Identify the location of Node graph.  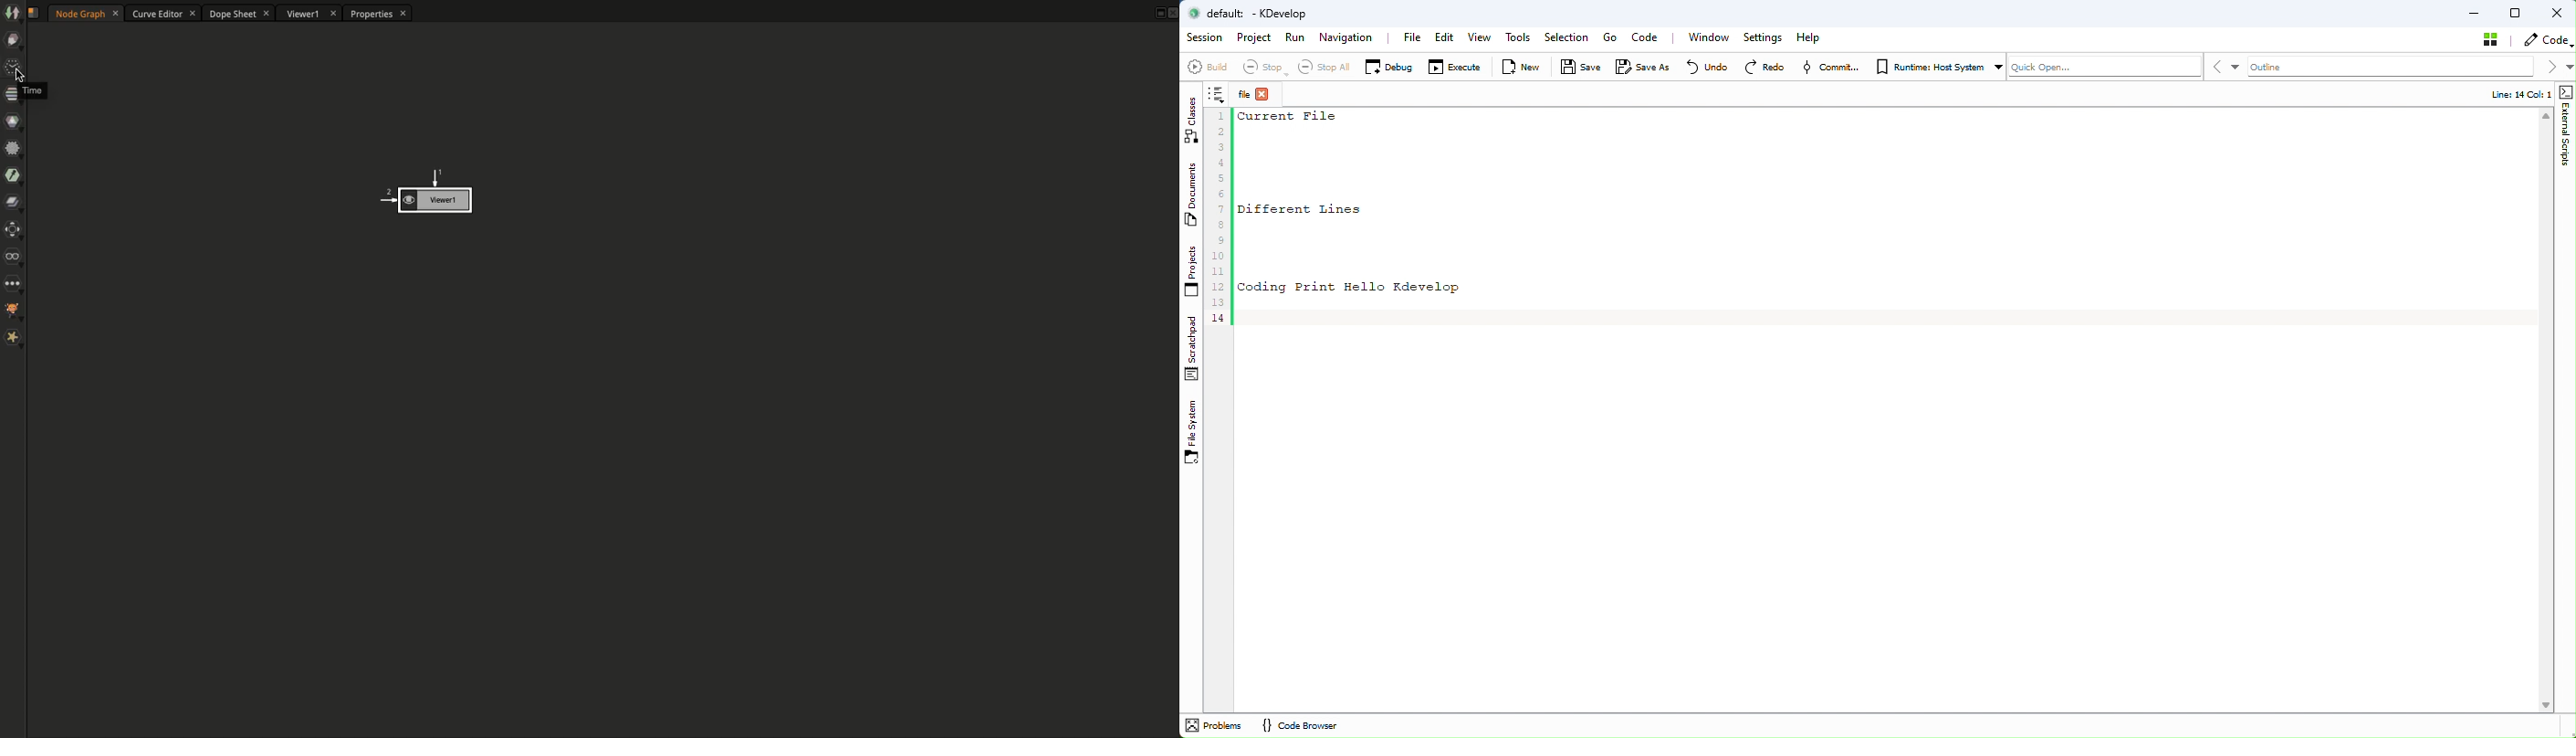
(87, 12).